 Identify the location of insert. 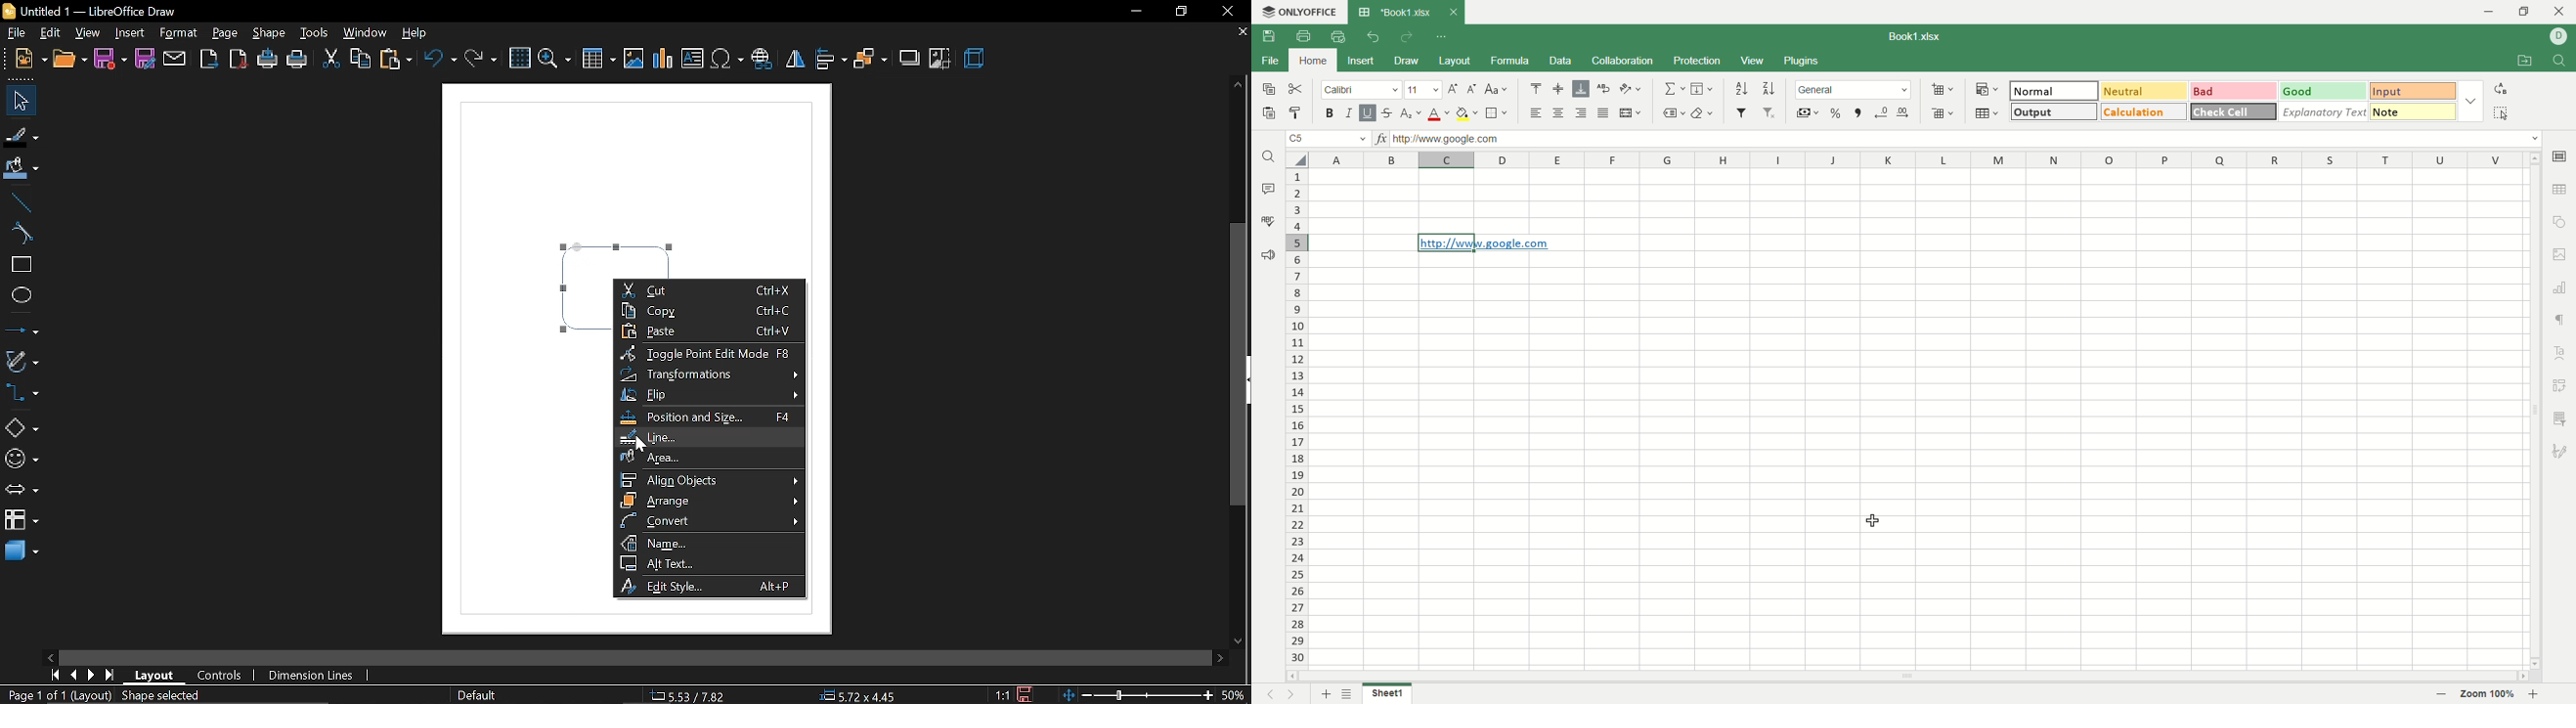
(130, 32).